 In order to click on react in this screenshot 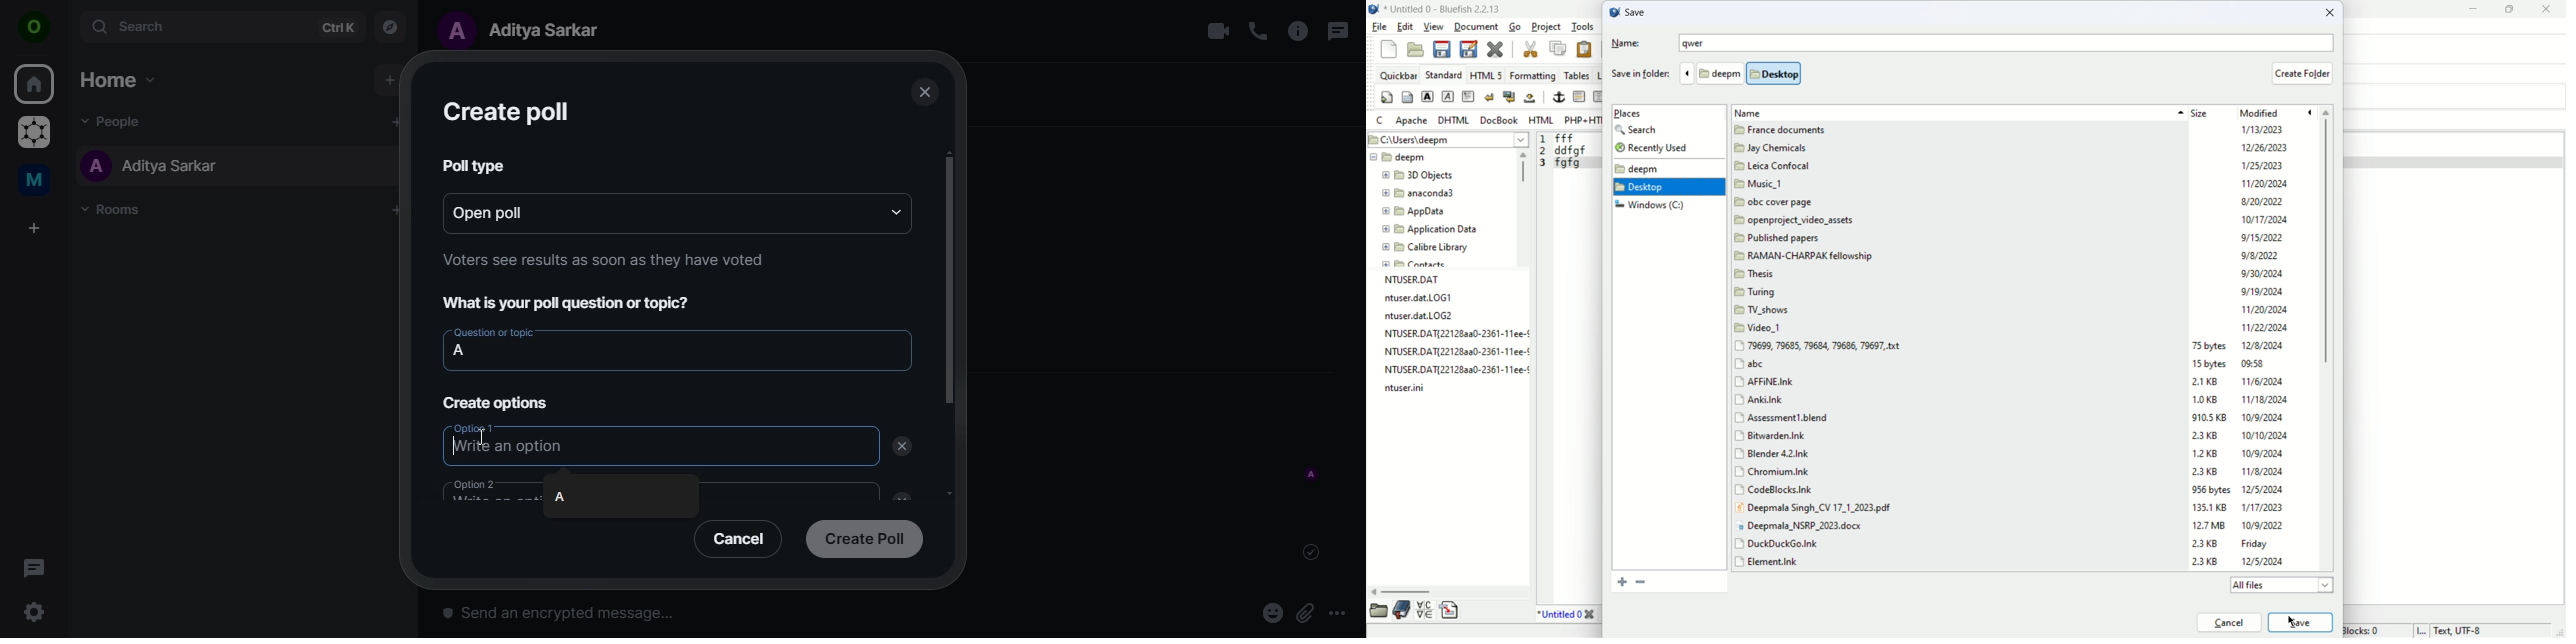, I will do `click(1273, 615)`.